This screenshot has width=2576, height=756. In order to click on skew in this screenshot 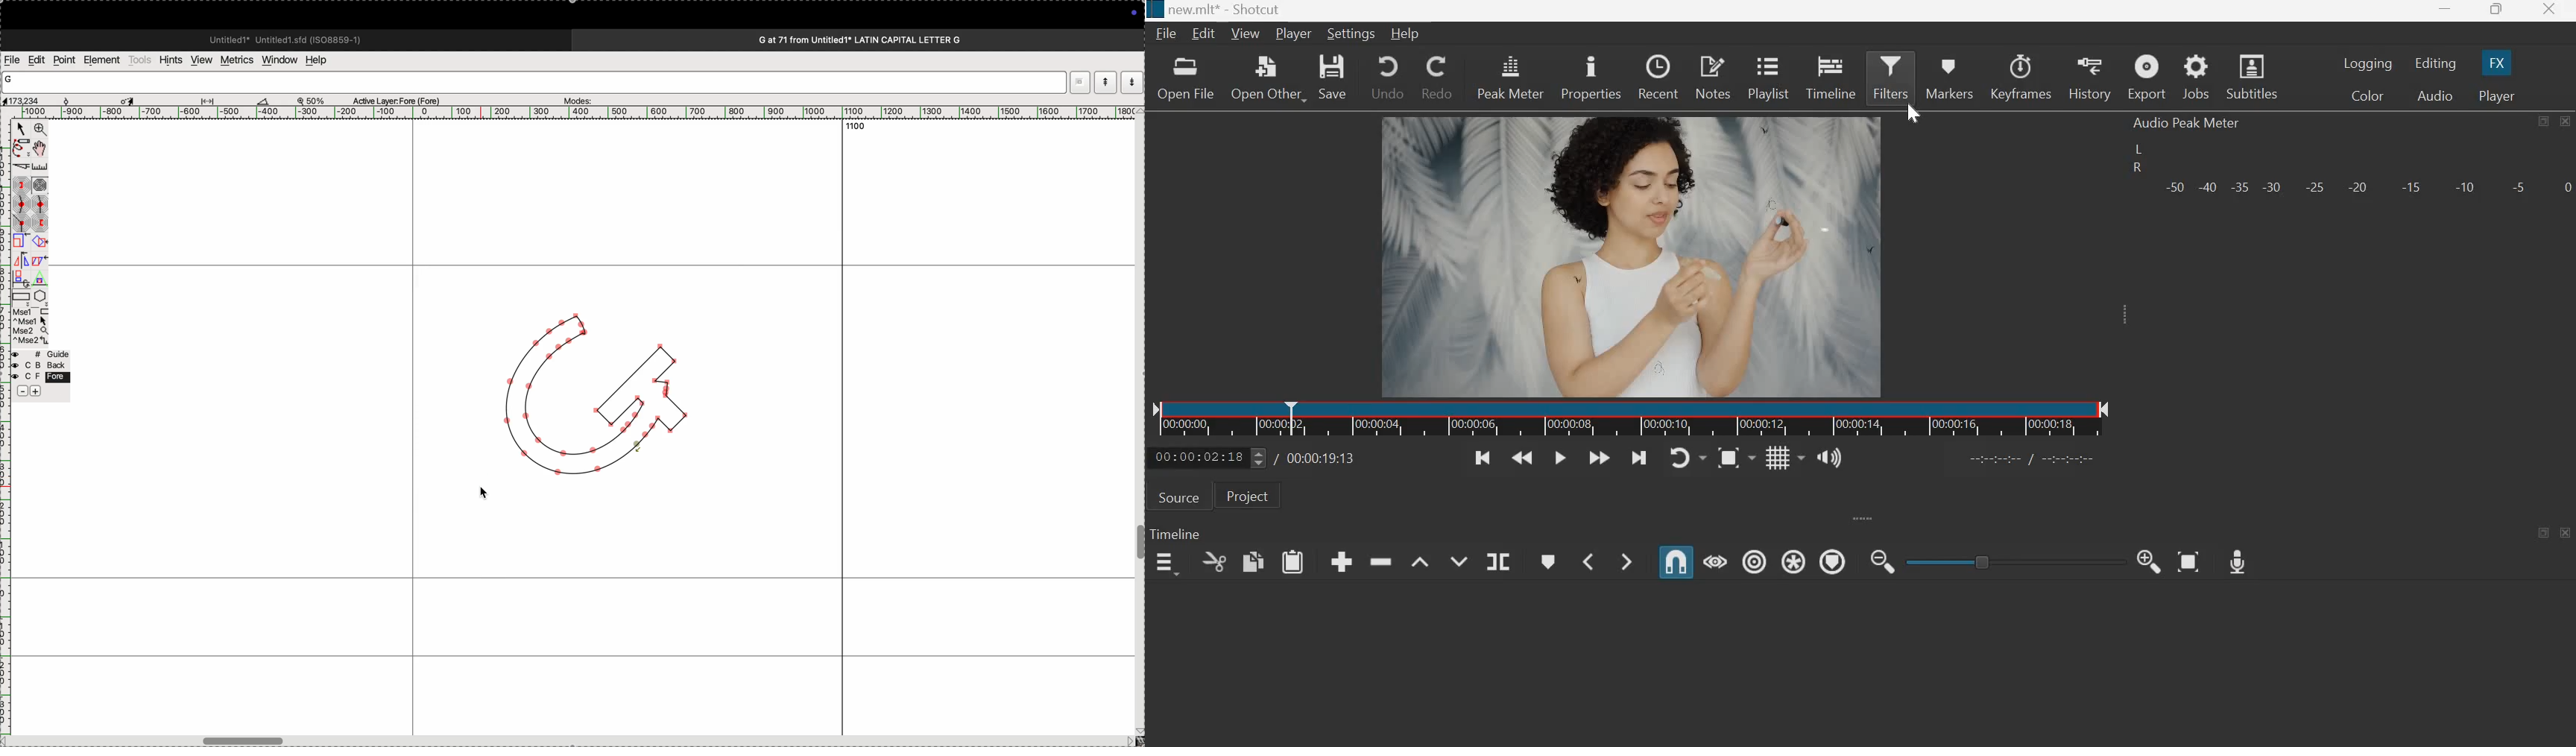, I will do `click(40, 261)`.